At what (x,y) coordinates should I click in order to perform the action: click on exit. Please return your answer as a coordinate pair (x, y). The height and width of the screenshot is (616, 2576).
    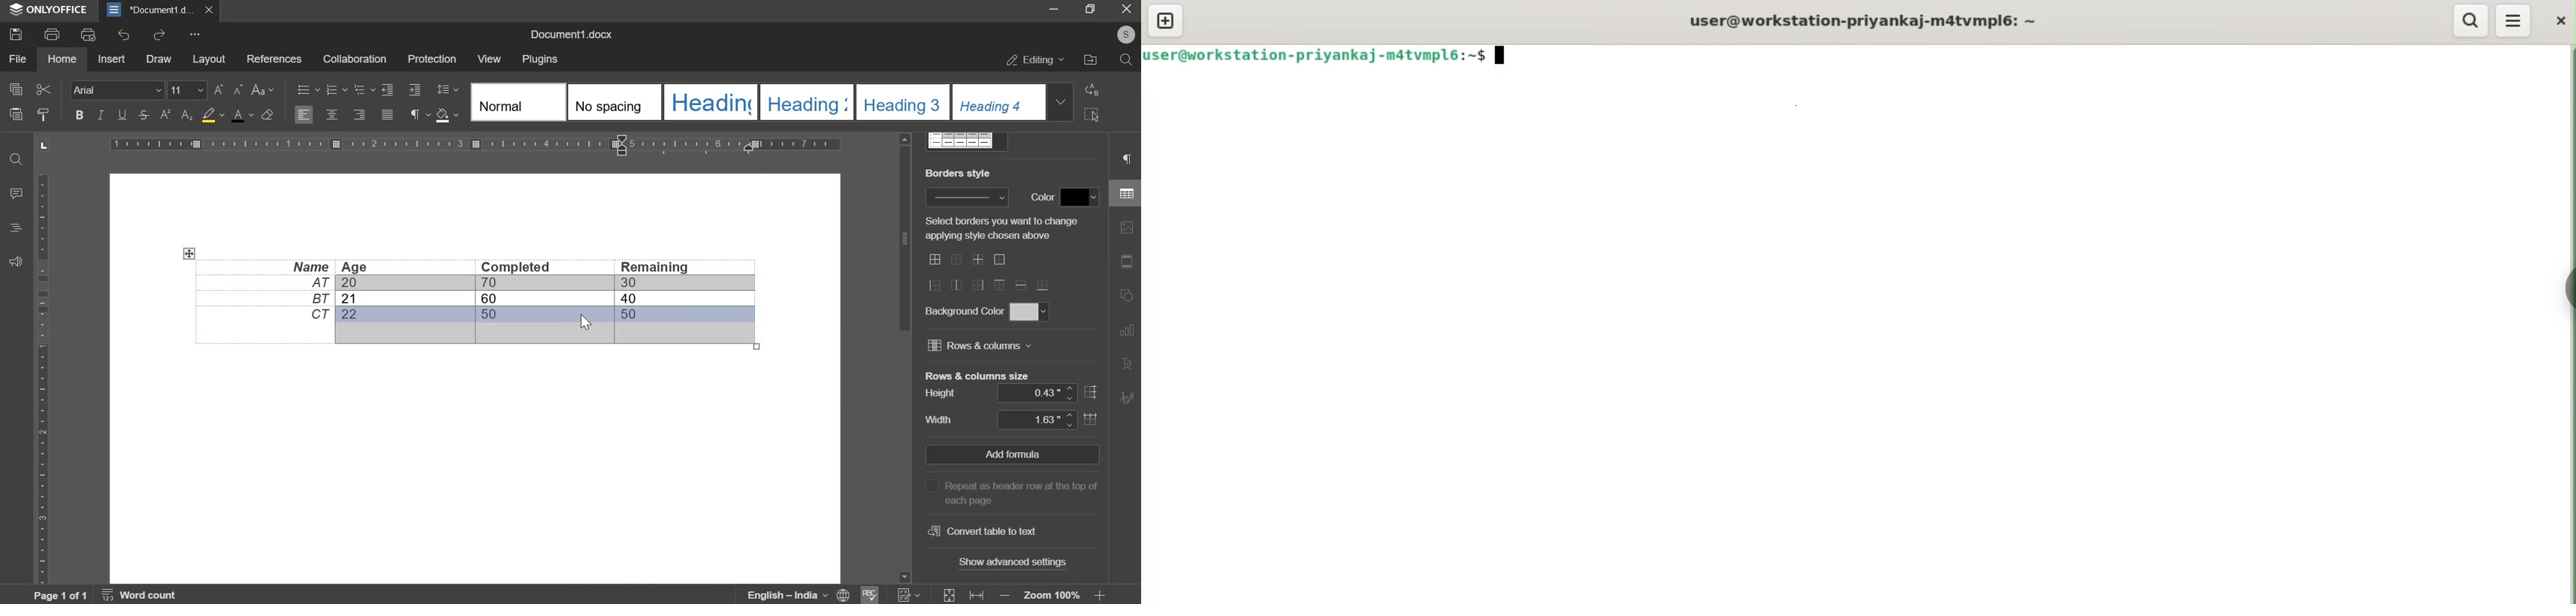
    Looking at the image, I should click on (1126, 12).